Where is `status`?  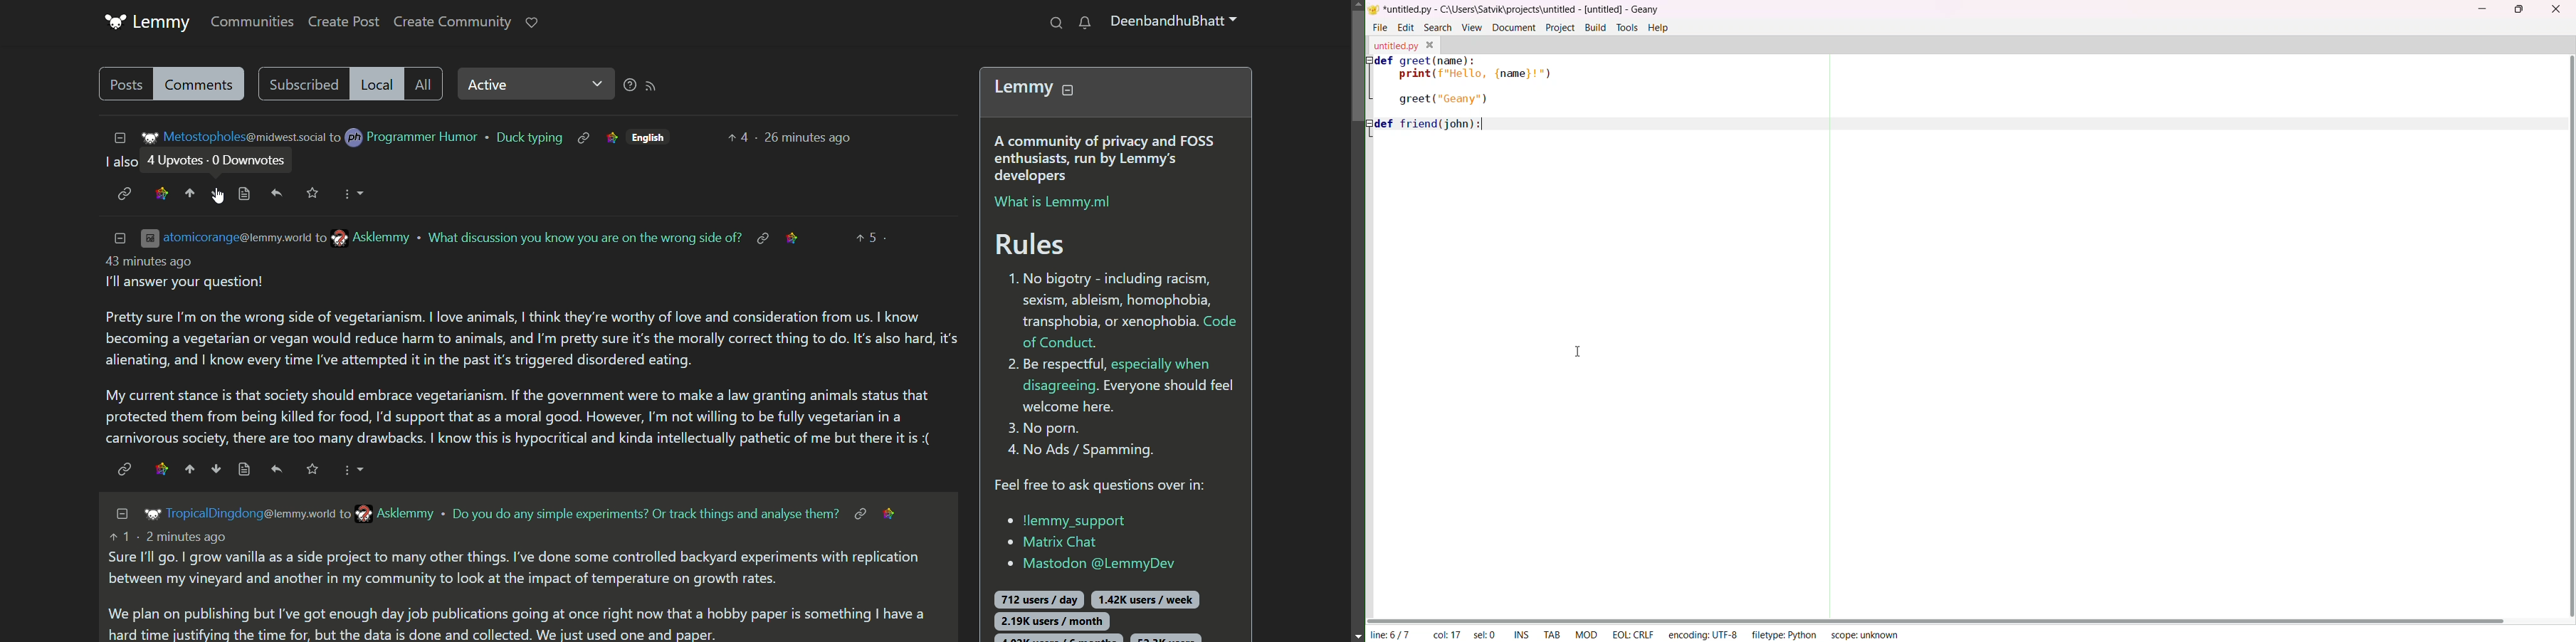
status is located at coordinates (531, 86).